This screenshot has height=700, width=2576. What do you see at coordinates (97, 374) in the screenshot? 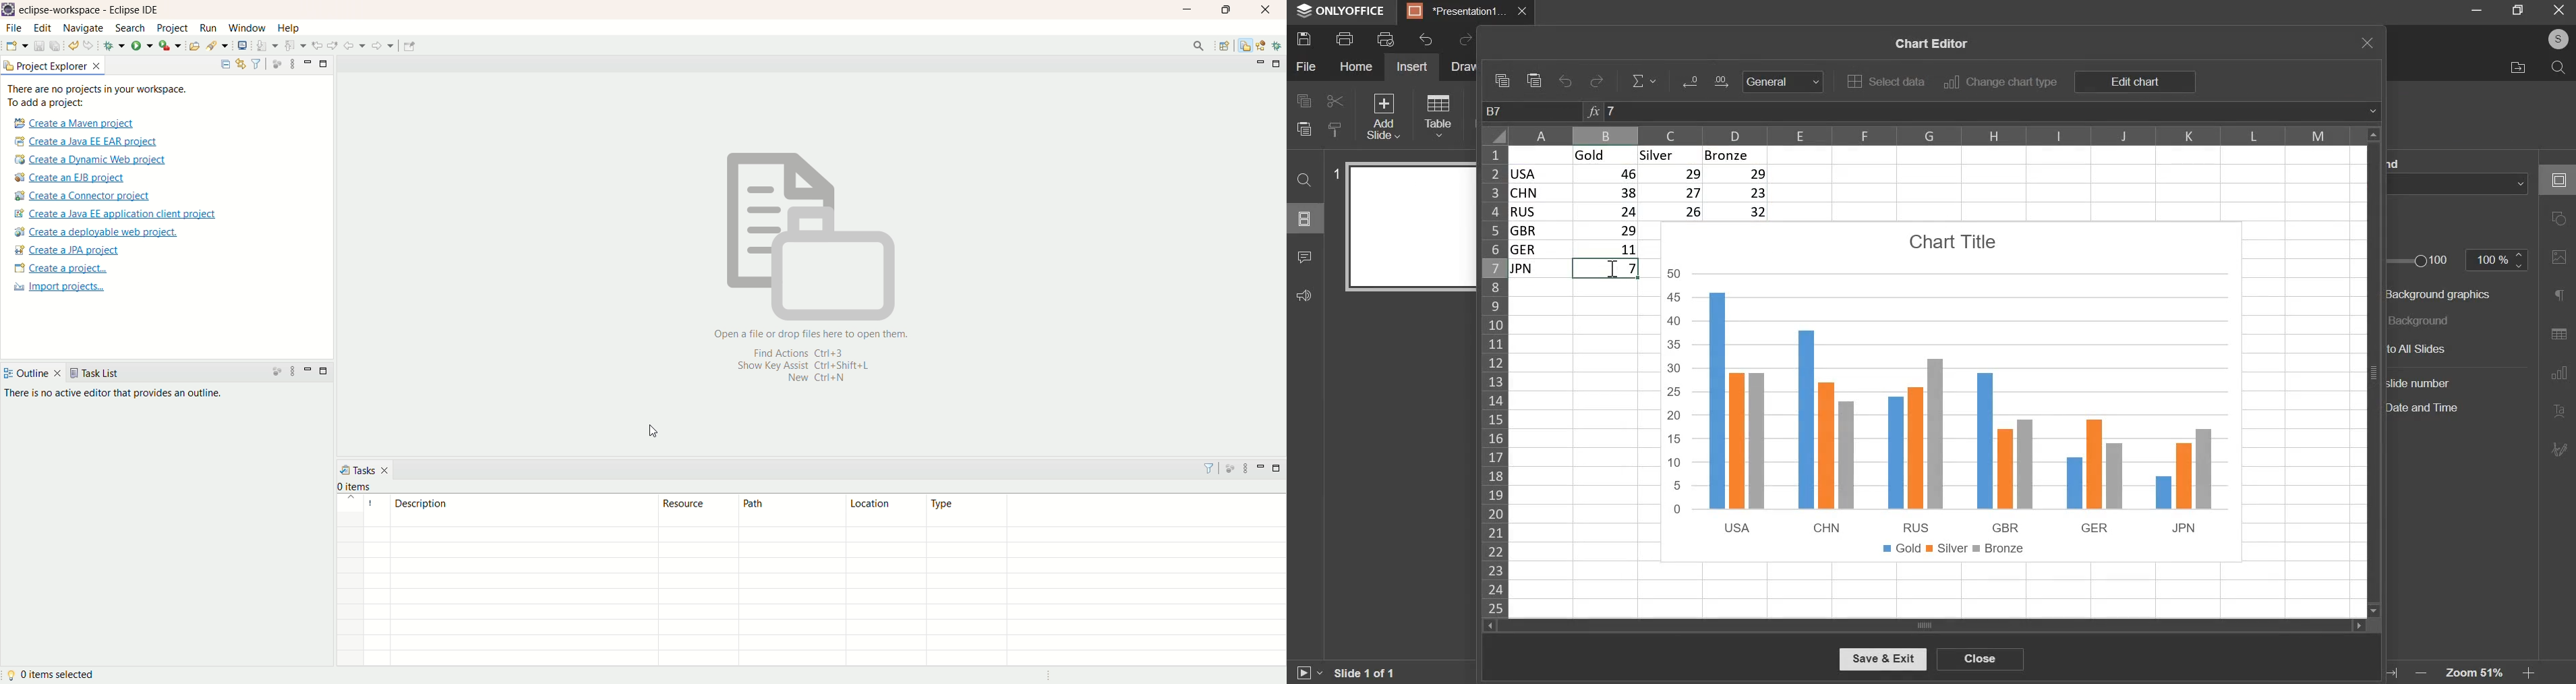
I see `task list` at bounding box center [97, 374].